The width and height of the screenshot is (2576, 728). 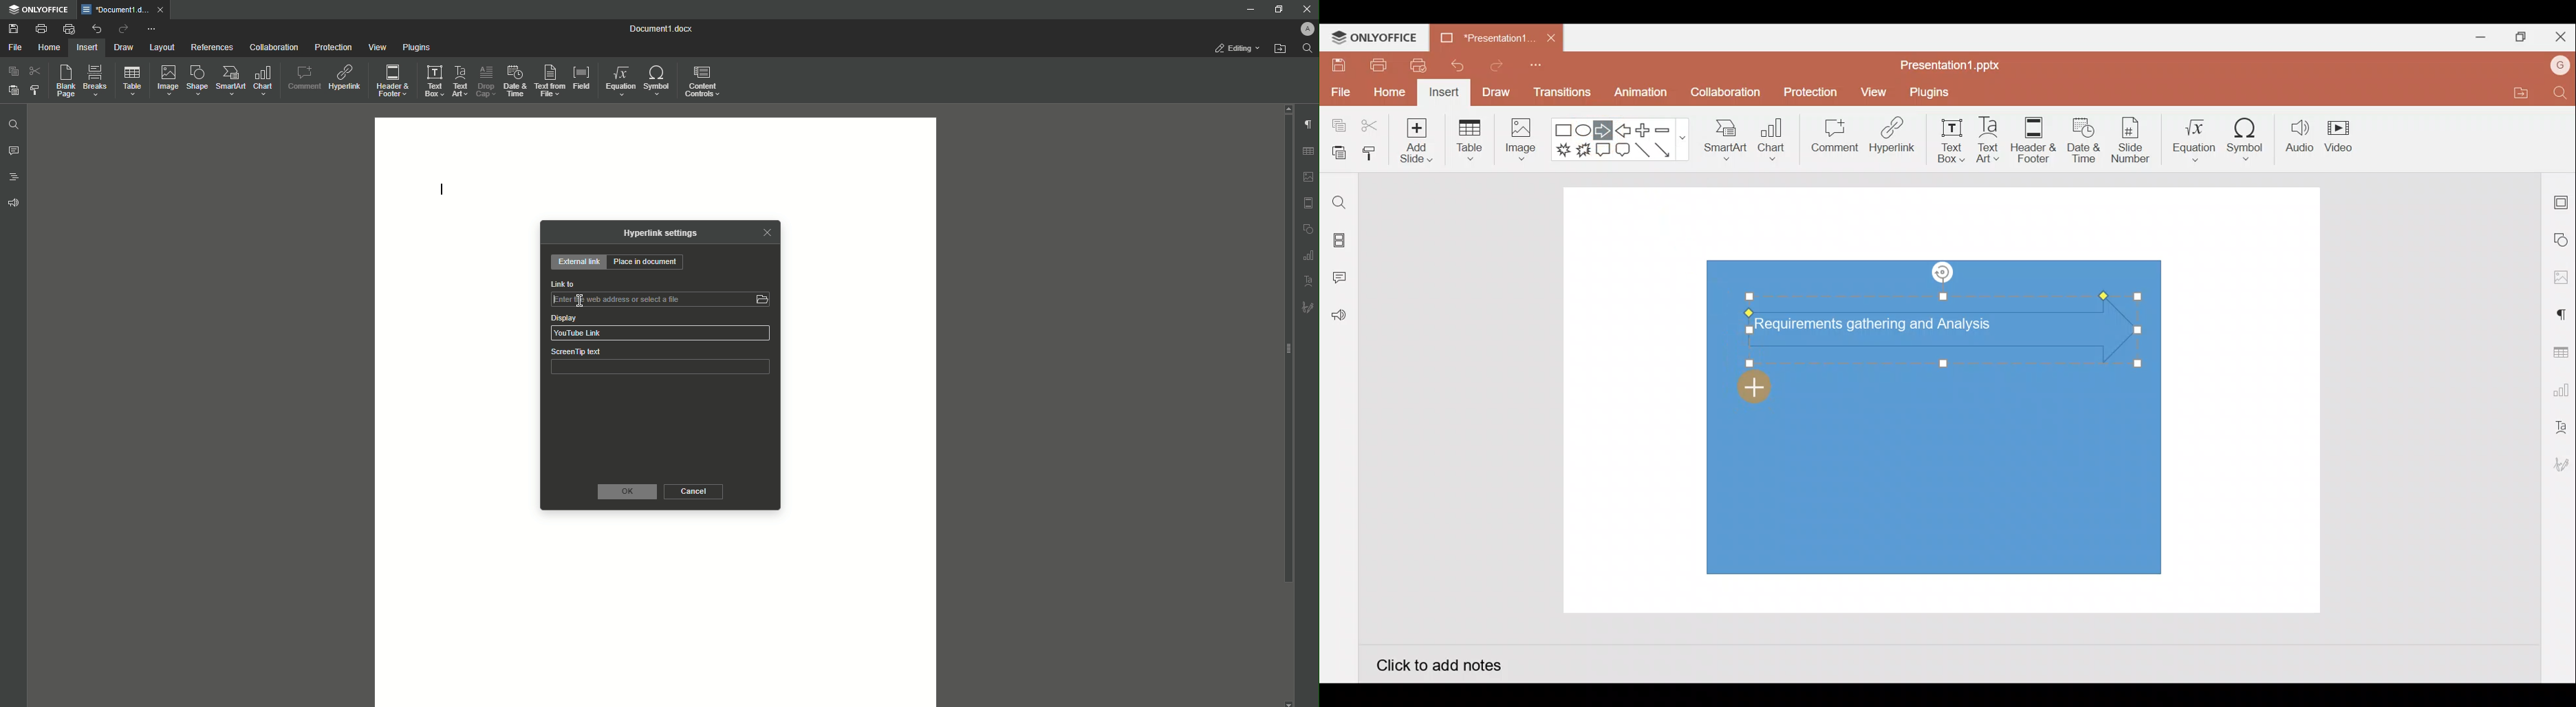 What do you see at coordinates (302, 79) in the screenshot?
I see `Comment` at bounding box center [302, 79].